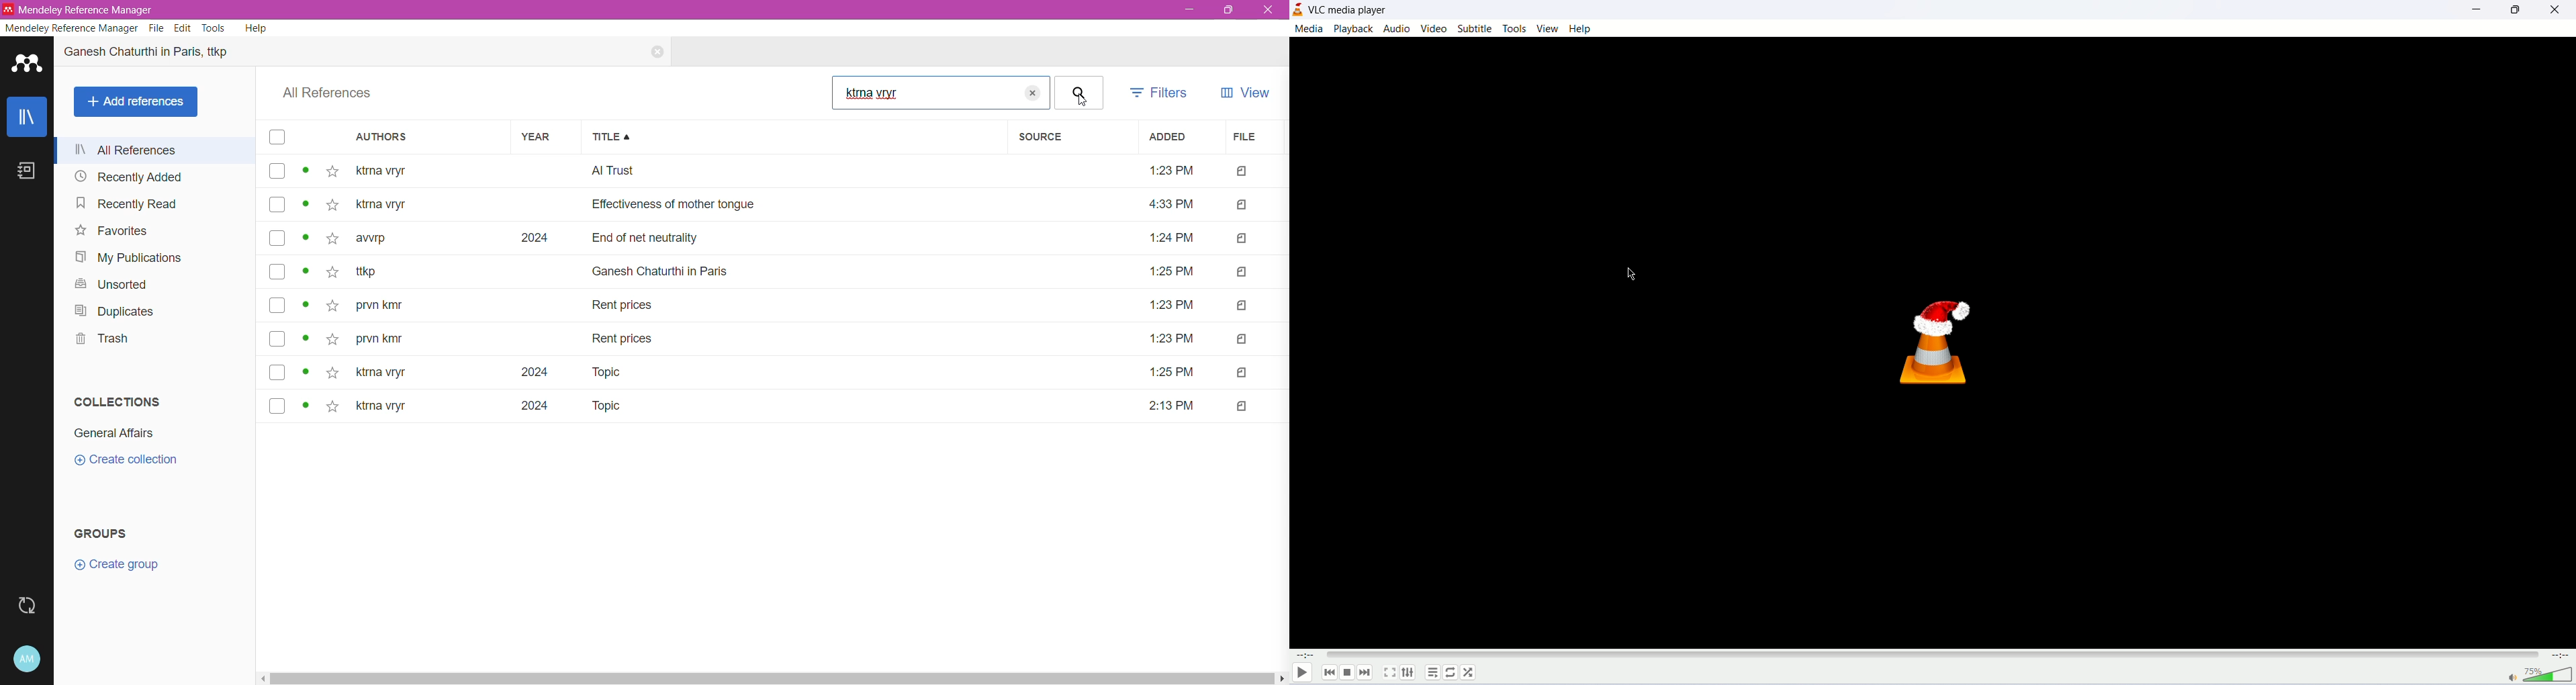  Describe the element at coordinates (333, 93) in the screenshot. I see `All References` at that location.